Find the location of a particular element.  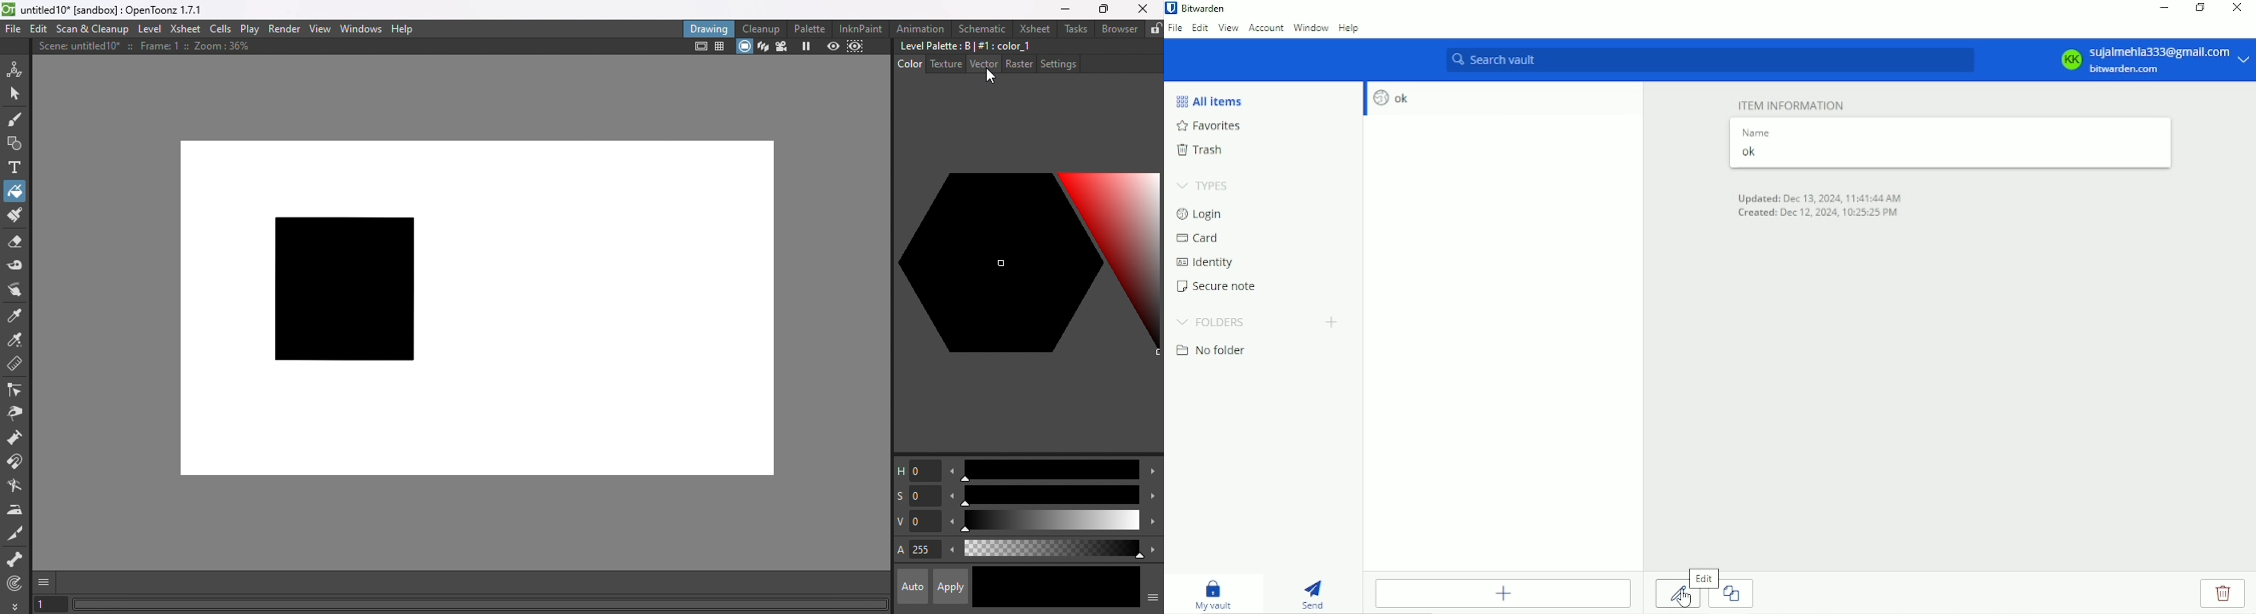

Create folder is located at coordinates (1333, 322).